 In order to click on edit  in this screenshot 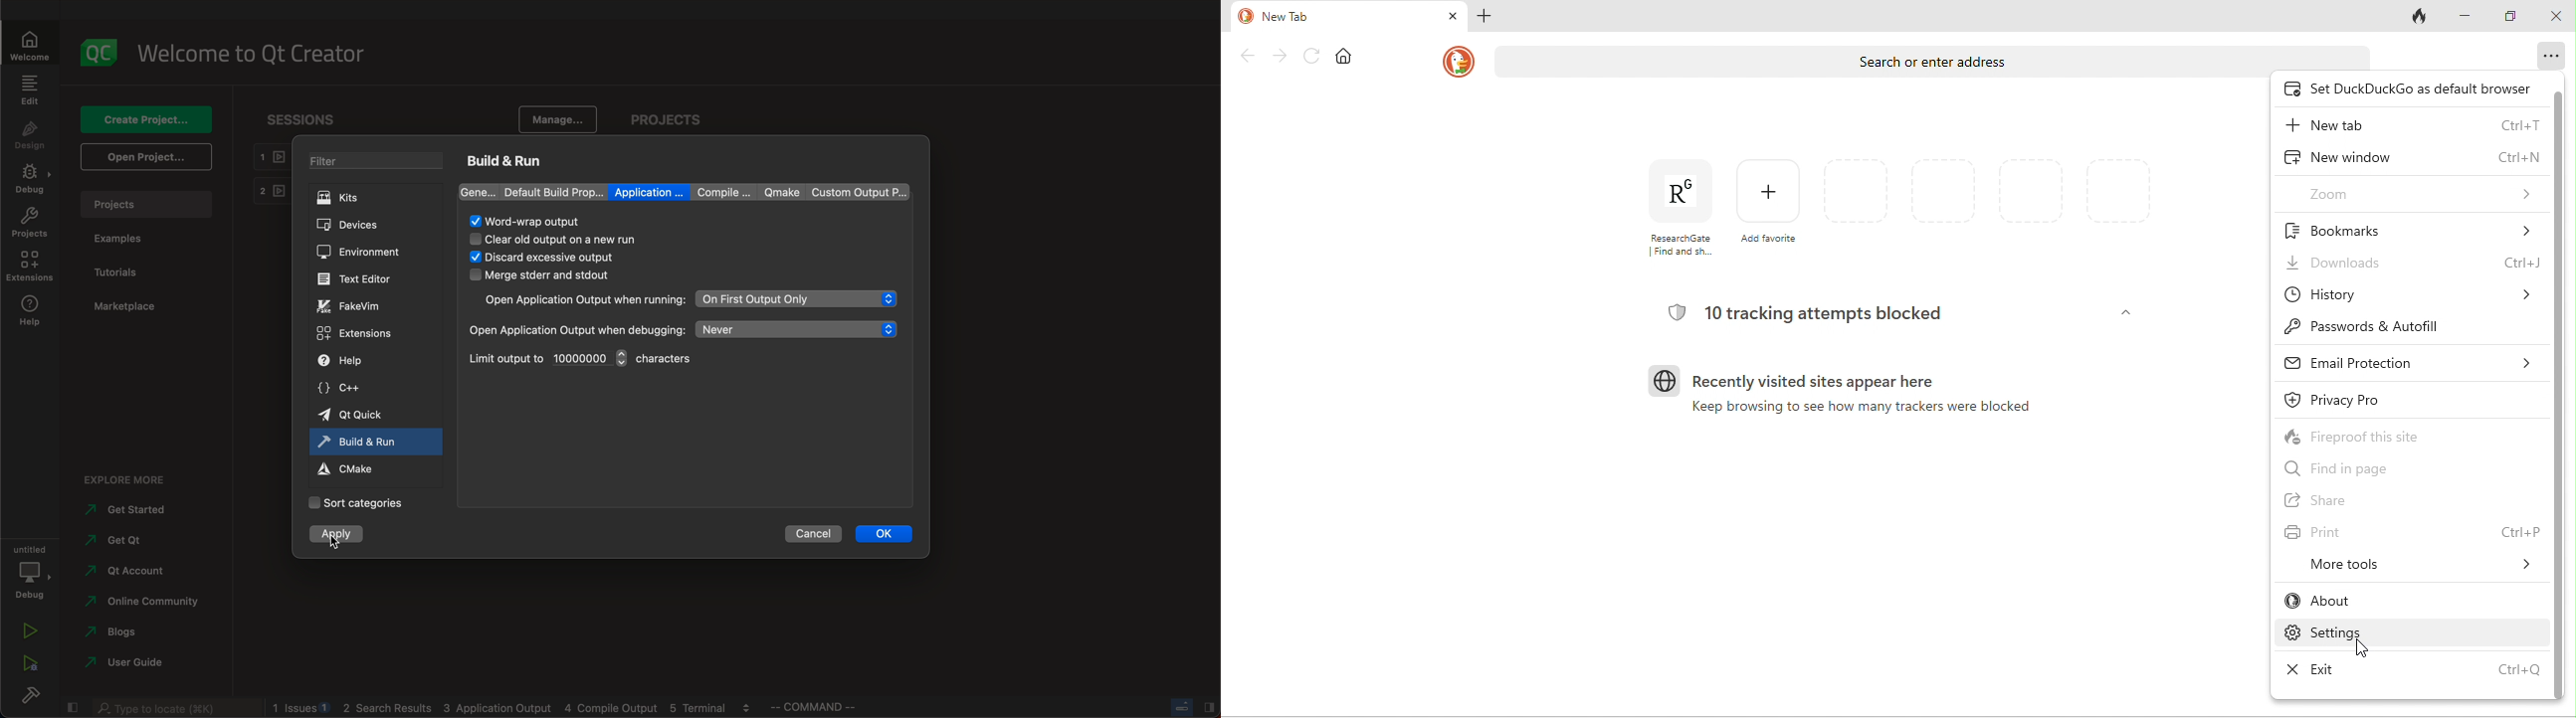, I will do `click(31, 89)`.